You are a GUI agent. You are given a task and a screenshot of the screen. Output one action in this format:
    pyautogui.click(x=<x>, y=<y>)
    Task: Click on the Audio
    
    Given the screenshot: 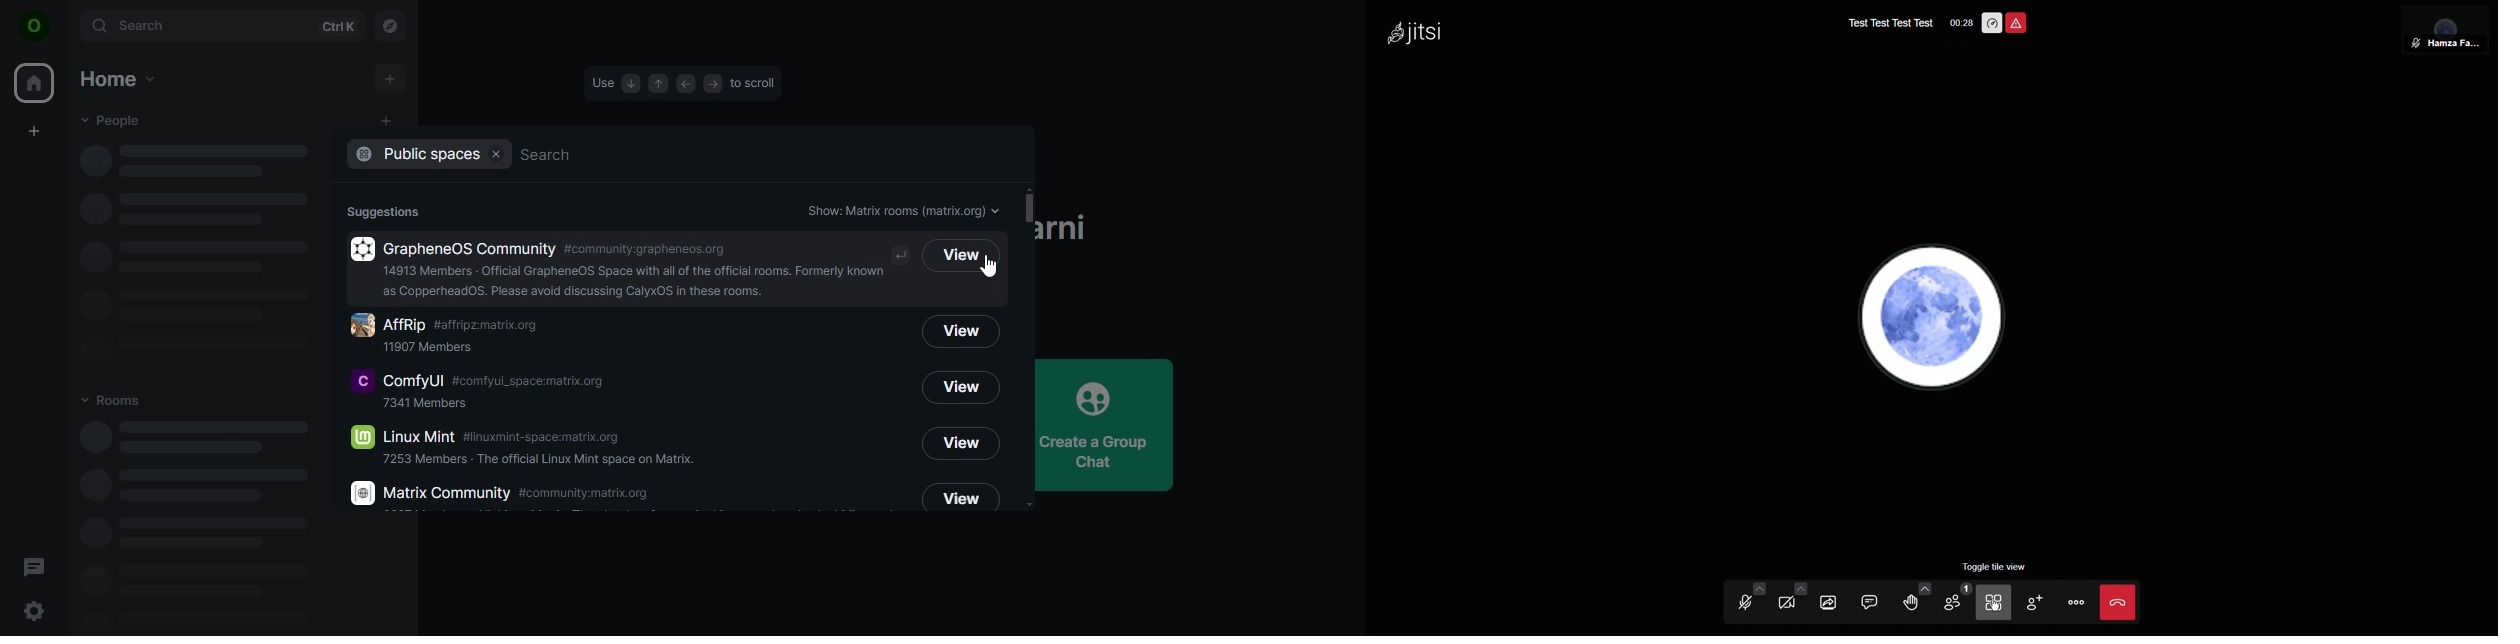 What is the action you would take?
    pyautogui.click(x=1750, y=602)
    